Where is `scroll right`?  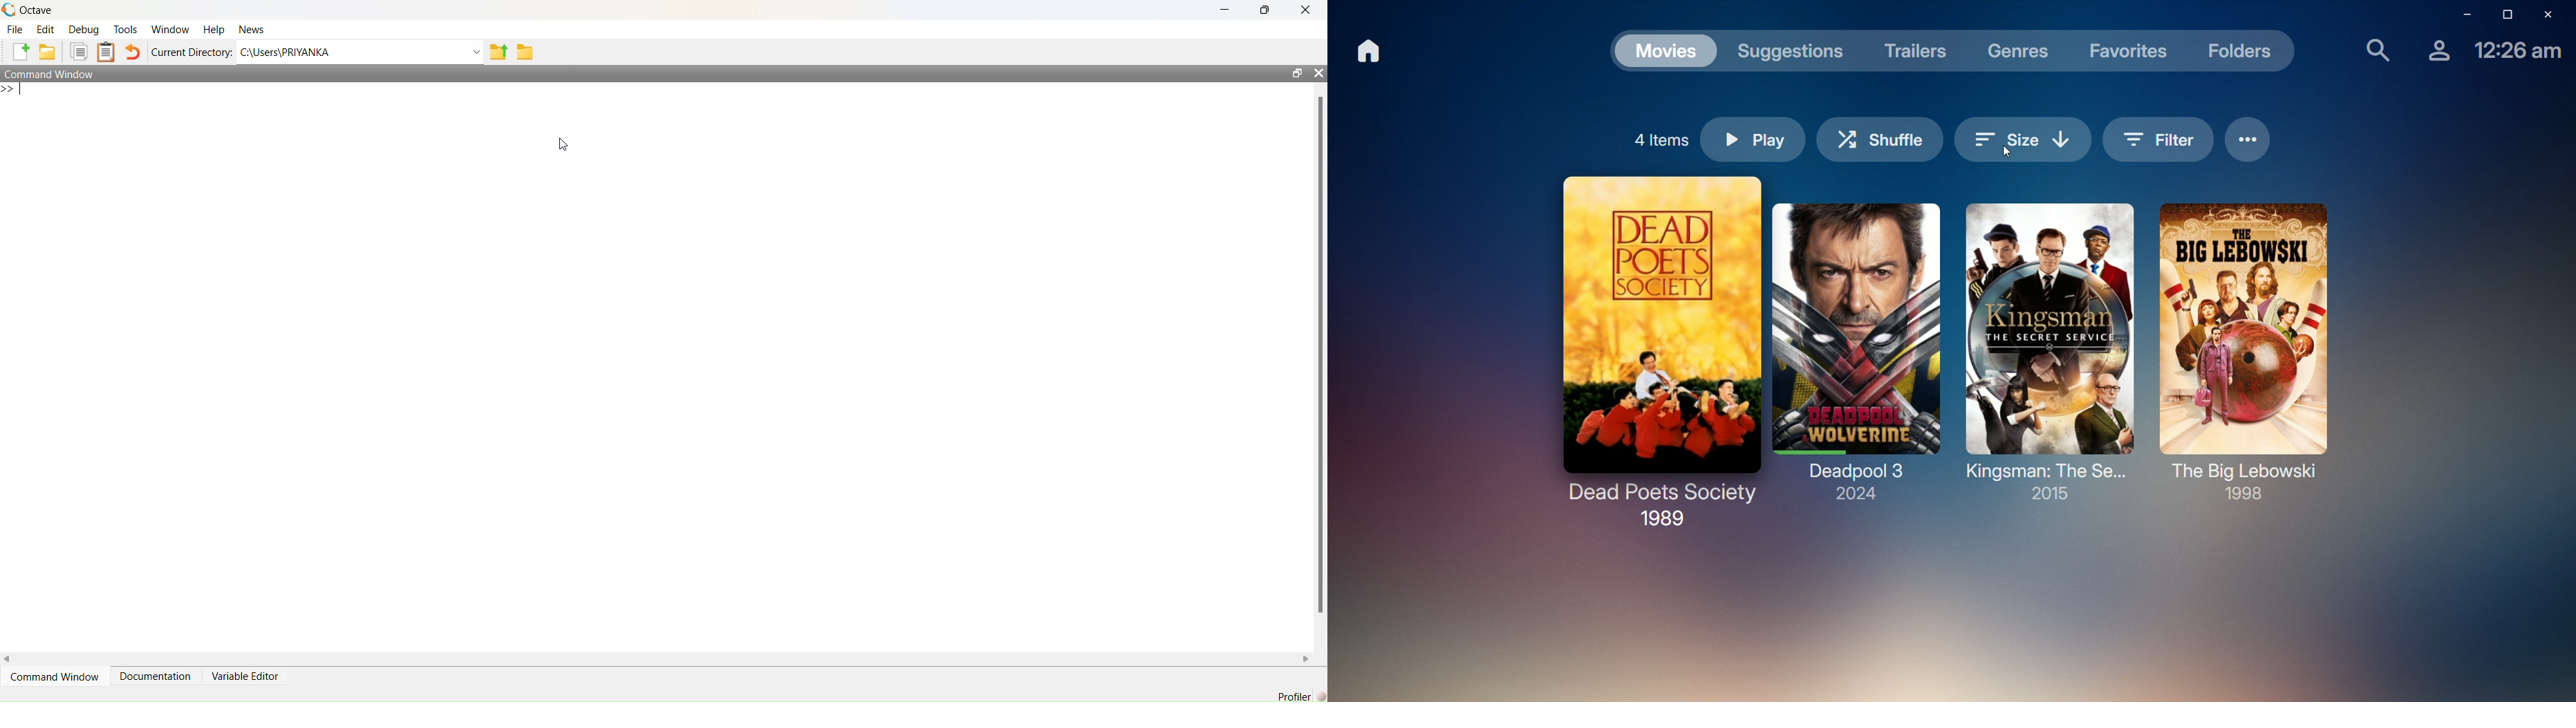 scroll right is located at coordinates (1306, 659).